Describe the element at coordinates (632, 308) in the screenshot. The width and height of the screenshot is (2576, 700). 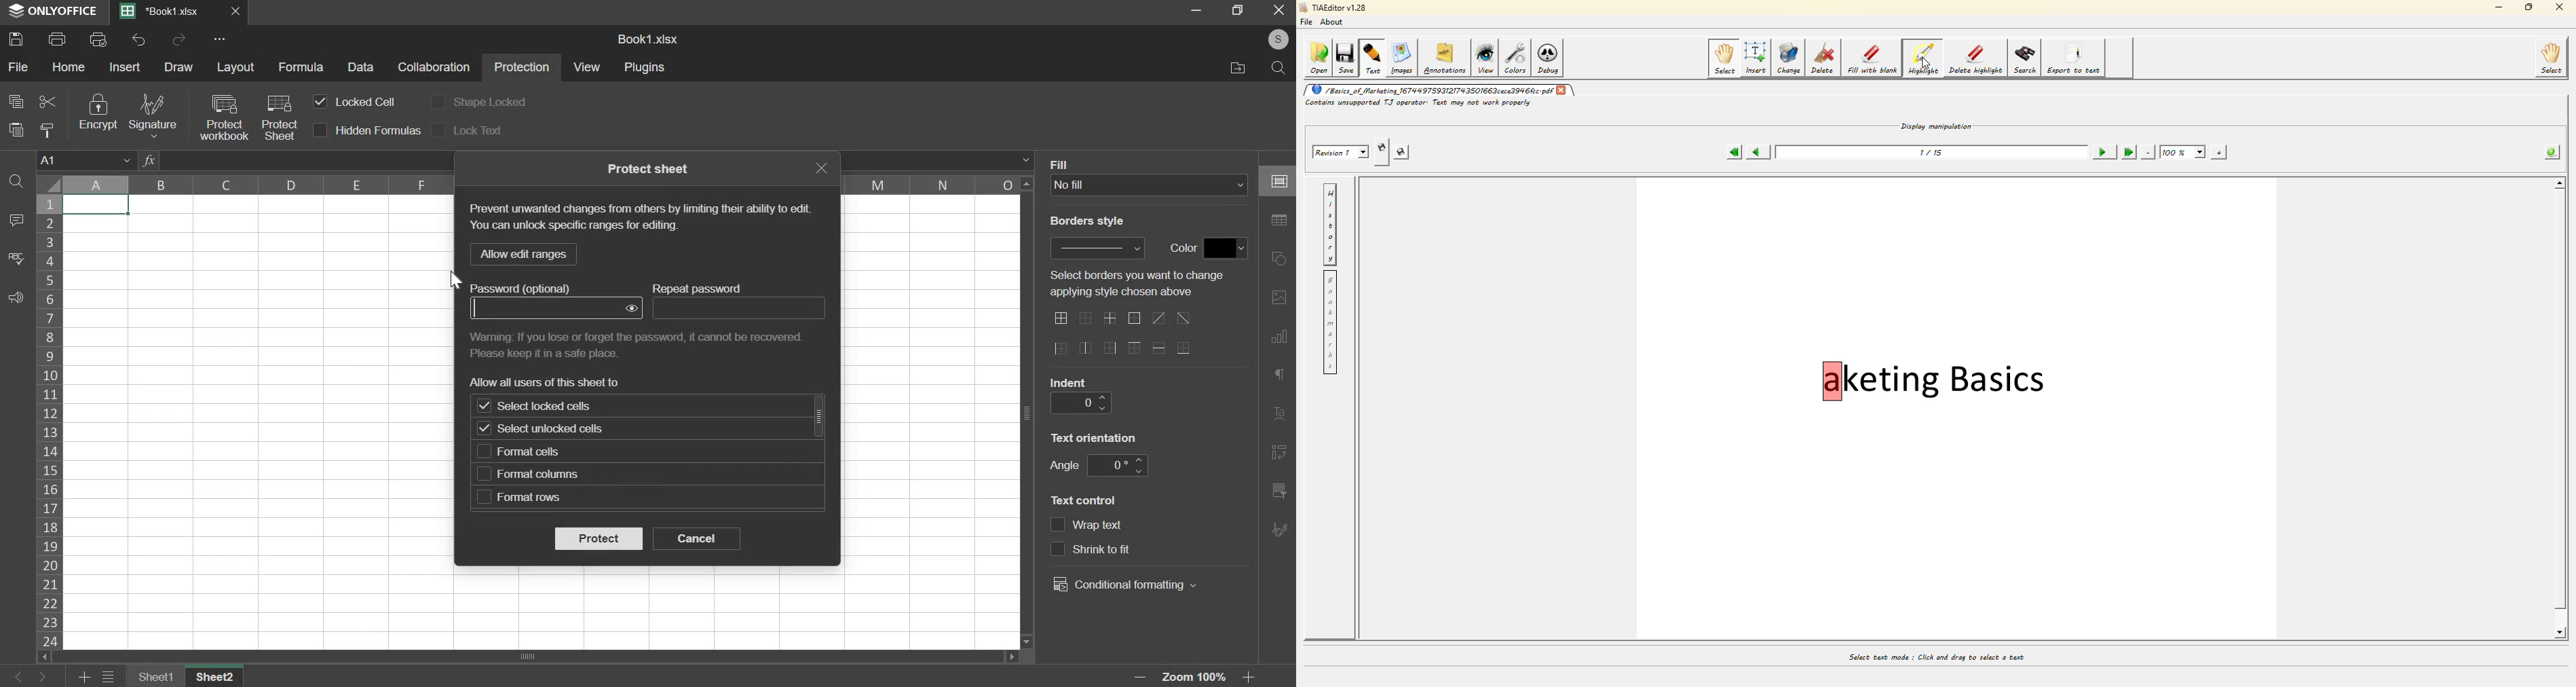
I see `show password` at that location.